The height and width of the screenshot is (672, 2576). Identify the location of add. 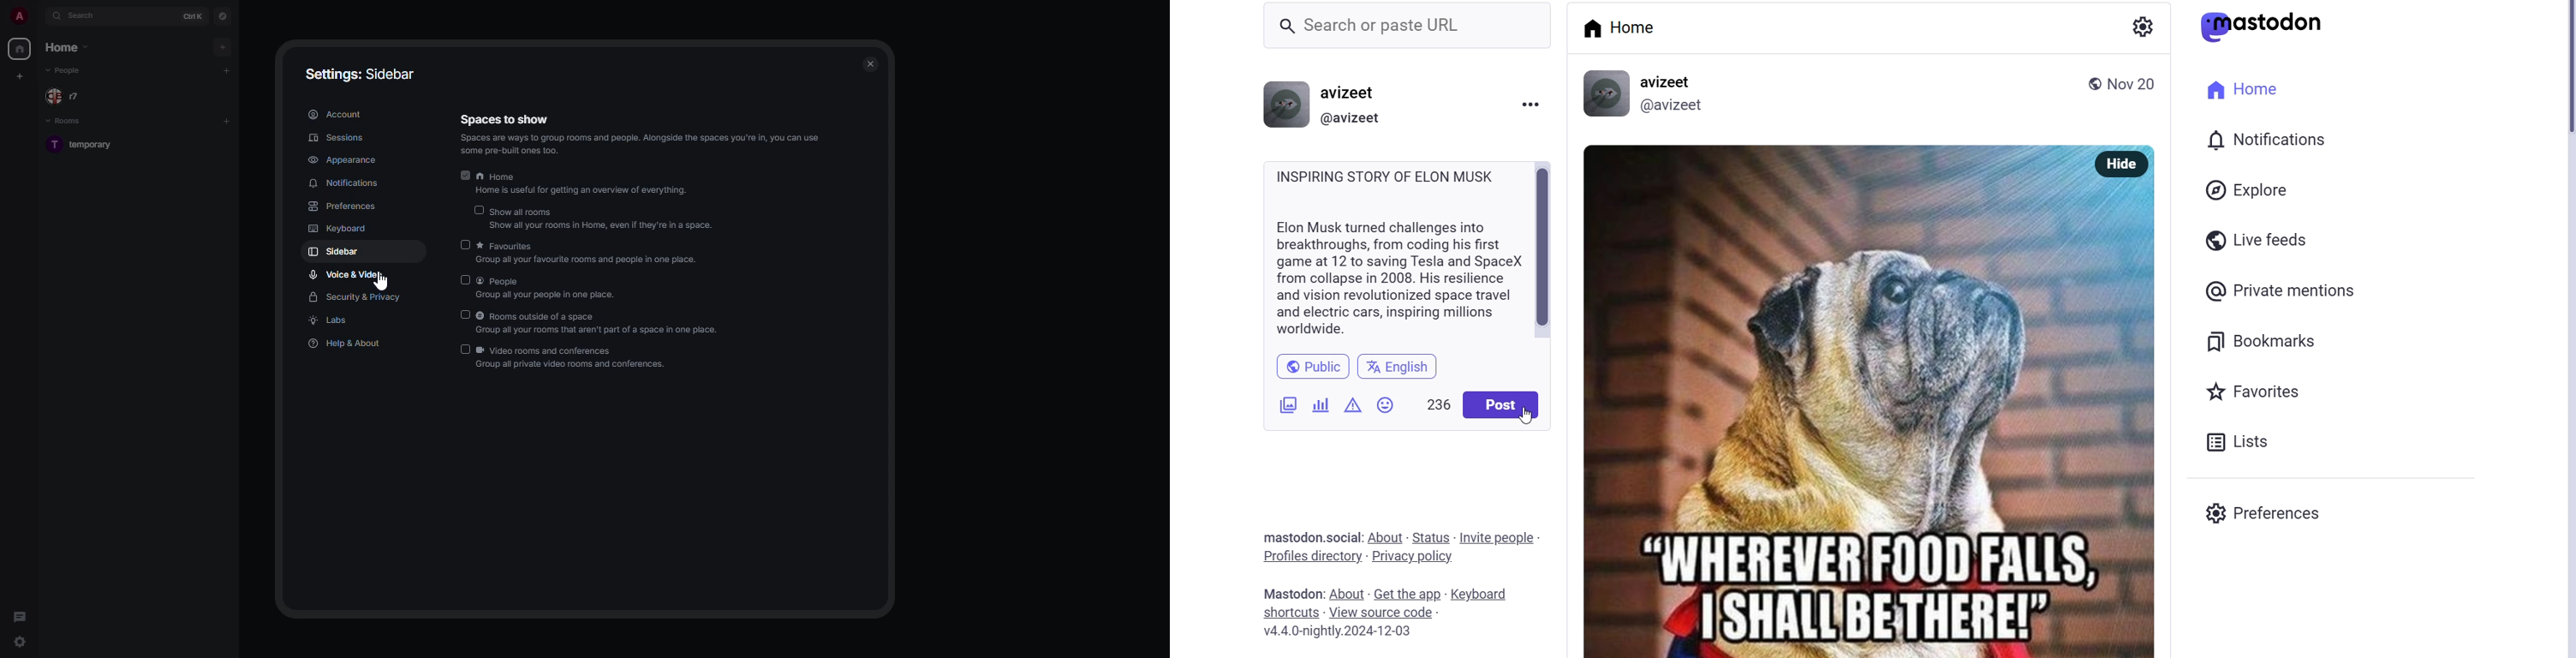
(227, 69).